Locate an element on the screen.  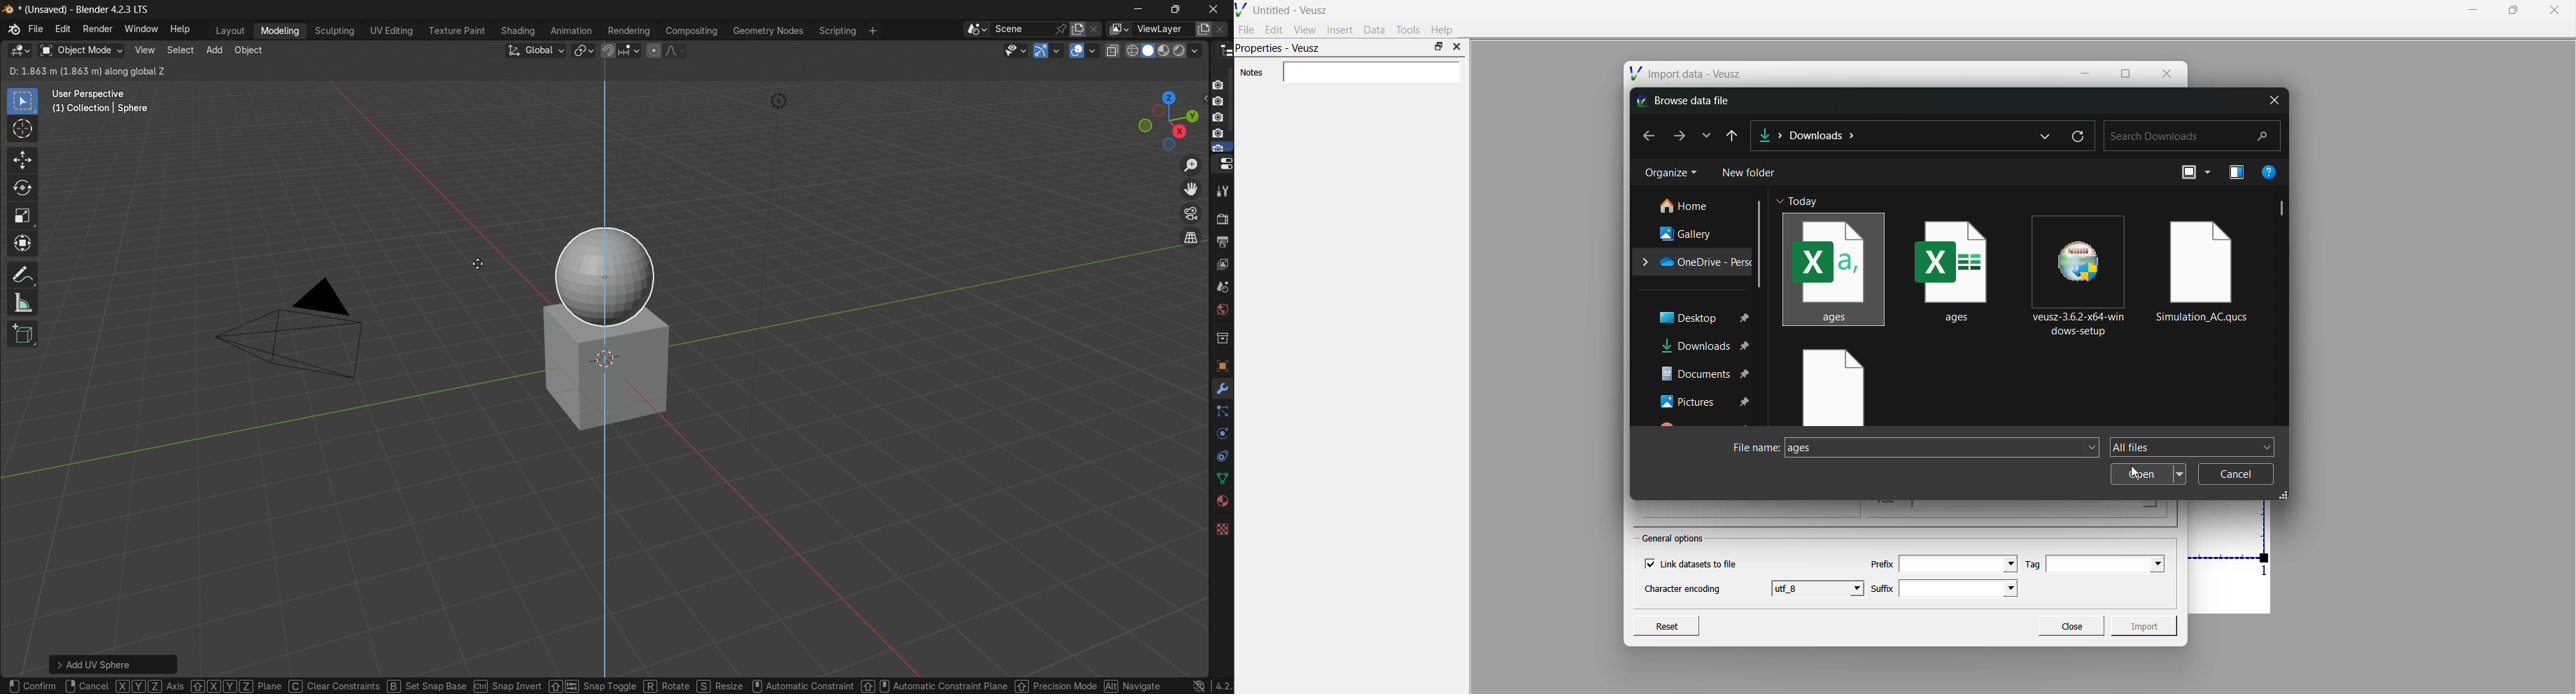
prefilx field is located at coordinates (1957, 564).